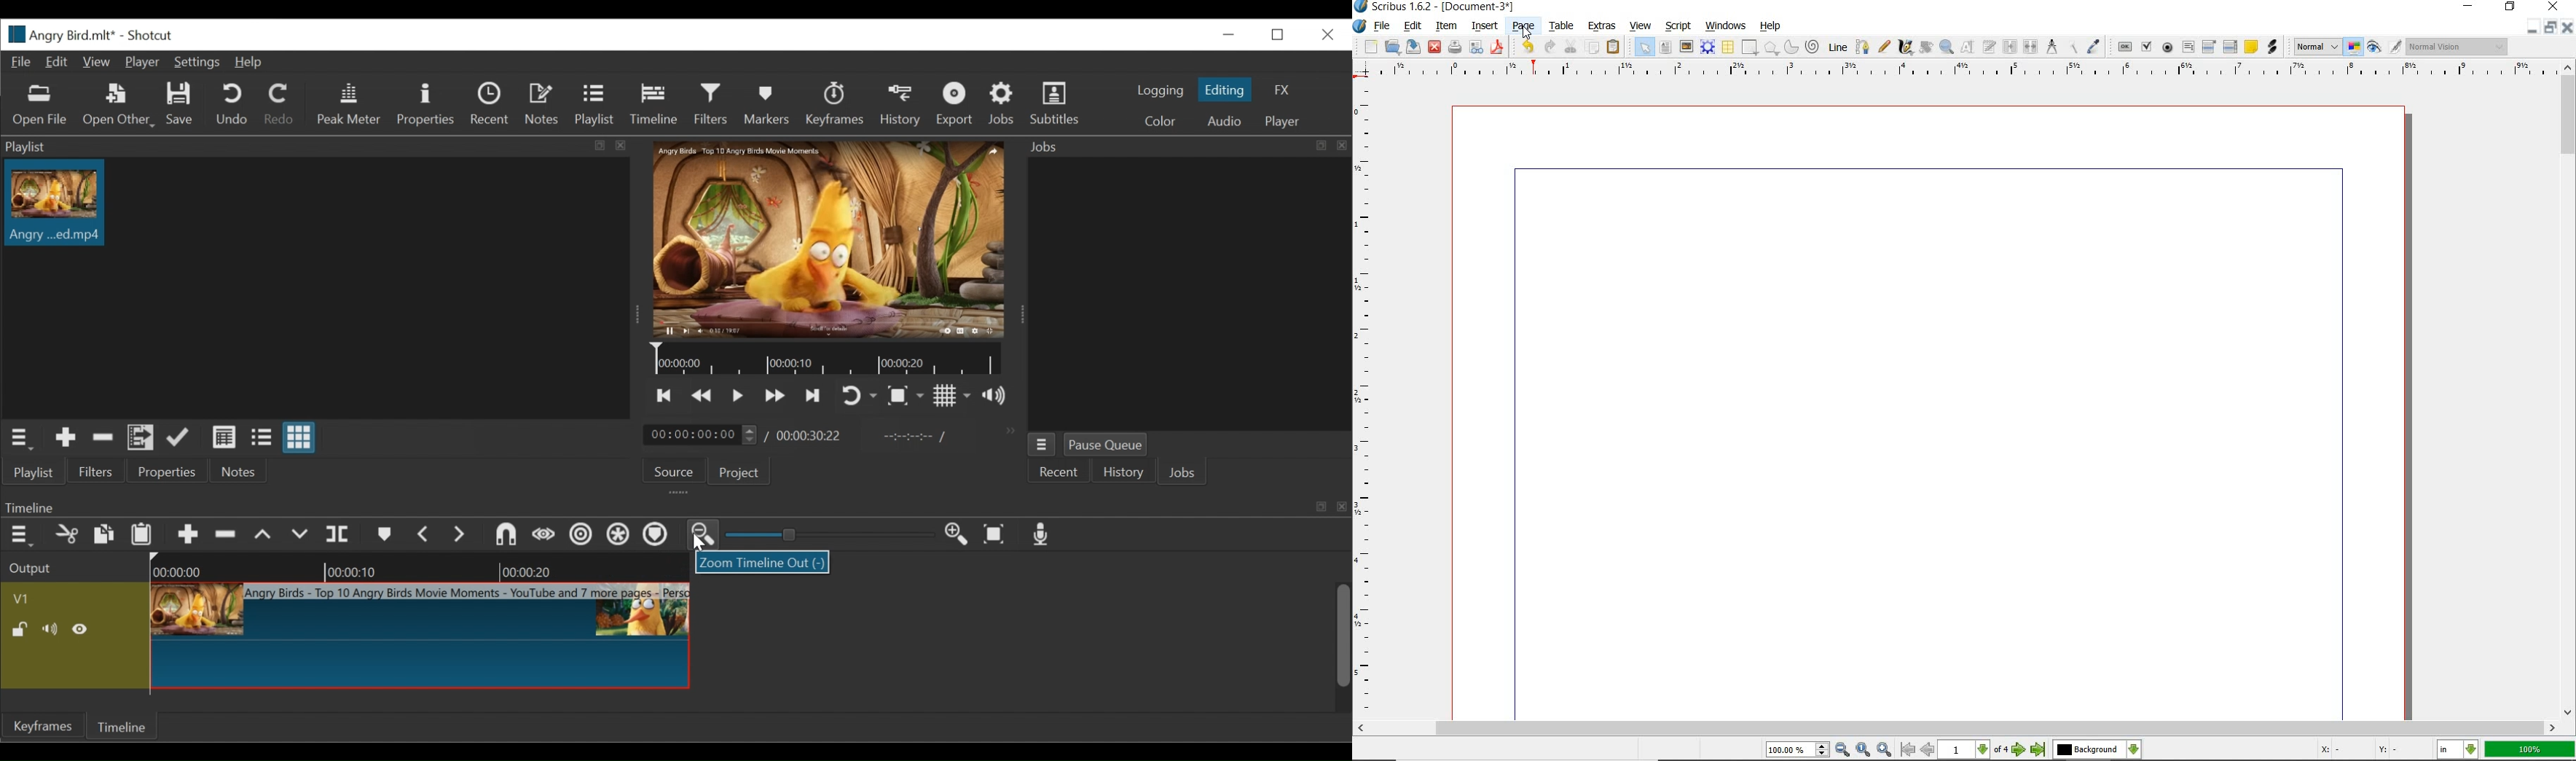 The height and width of the screenshot is (784, 2576). I want to click on Help, so click(246, 63).